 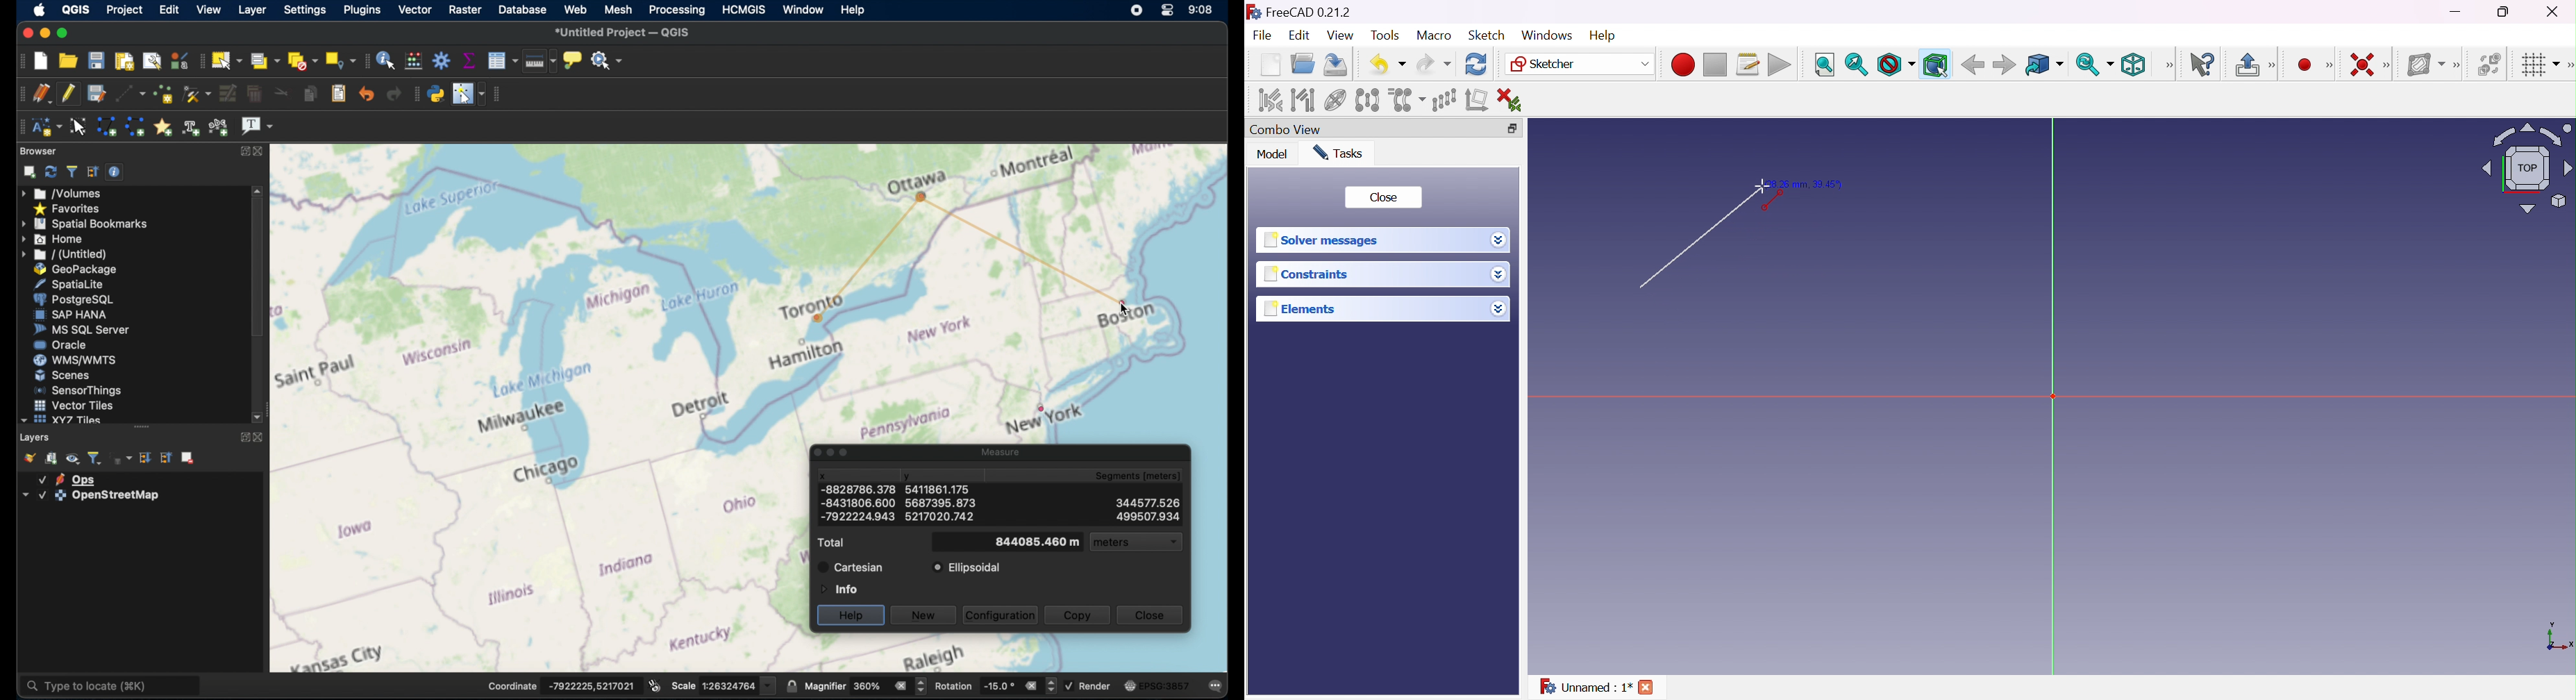 I want to click on Edit, so click(x=1298, y=36).